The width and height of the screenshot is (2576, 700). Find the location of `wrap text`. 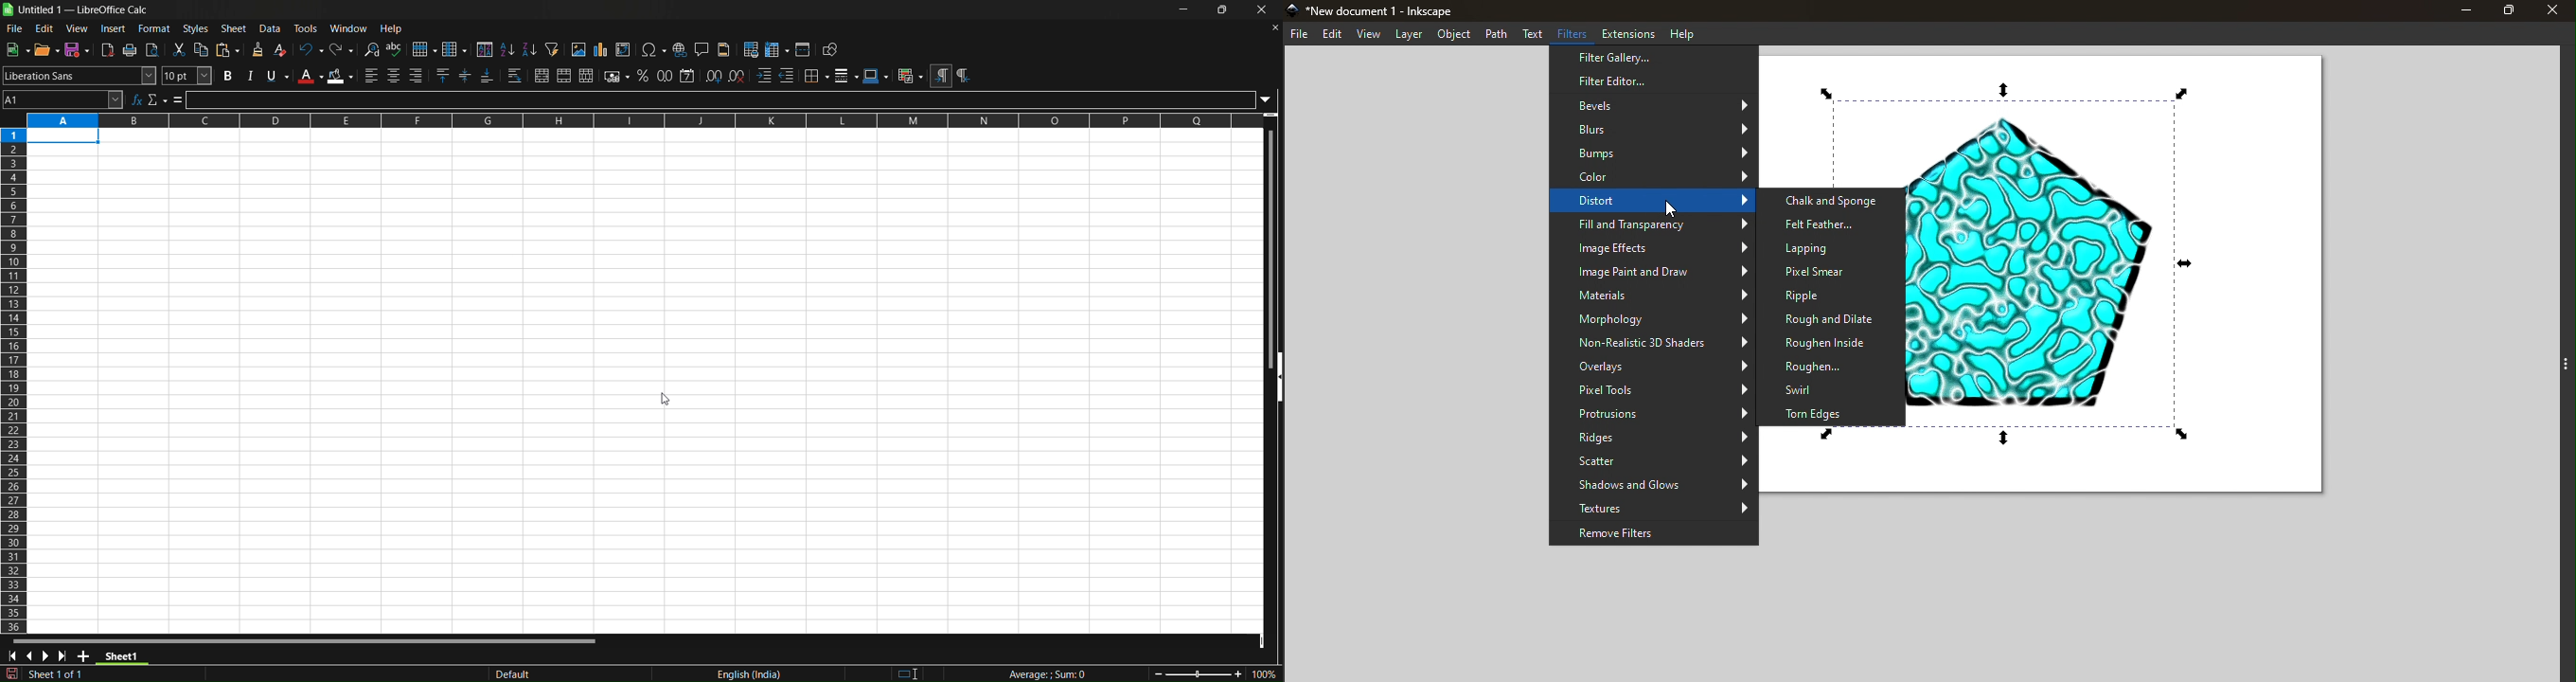

wrap text is located at coordinates (515, 77).